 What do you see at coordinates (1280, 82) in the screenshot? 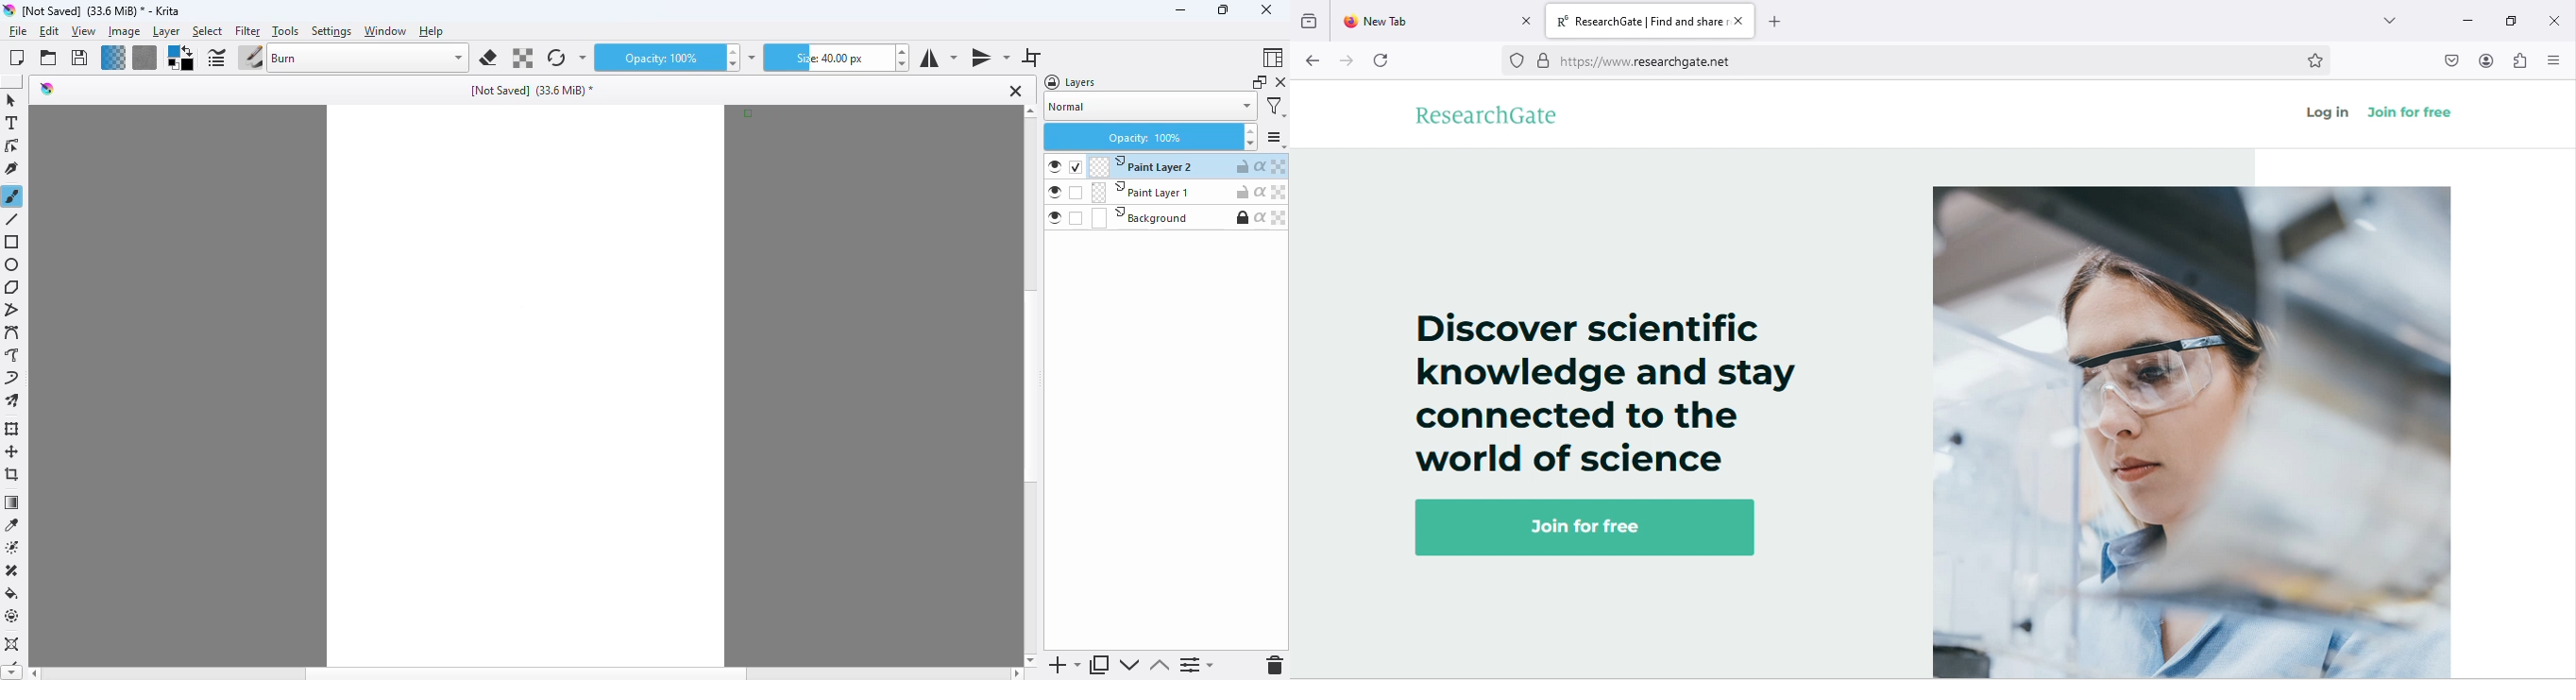
I see `close docker` at bounding box center [1280, 82].